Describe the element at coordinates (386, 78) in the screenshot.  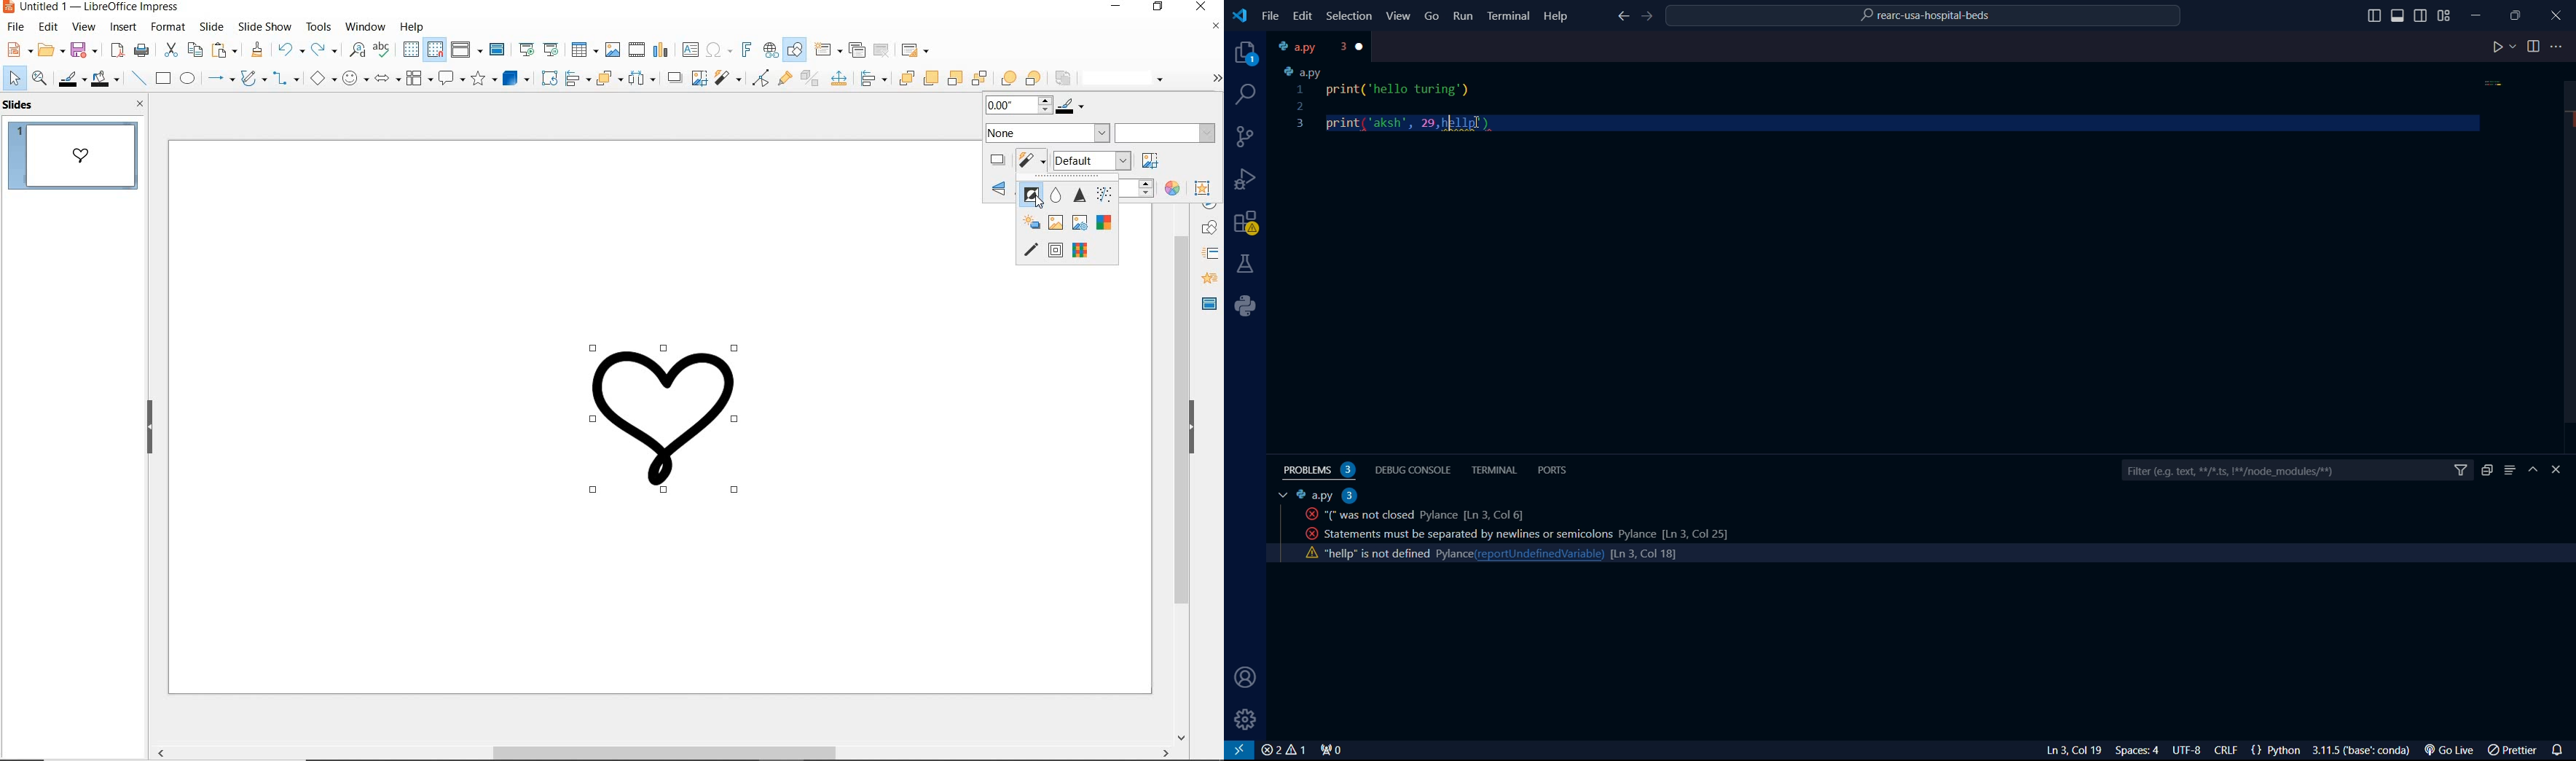
I see `block arrows` at that location.